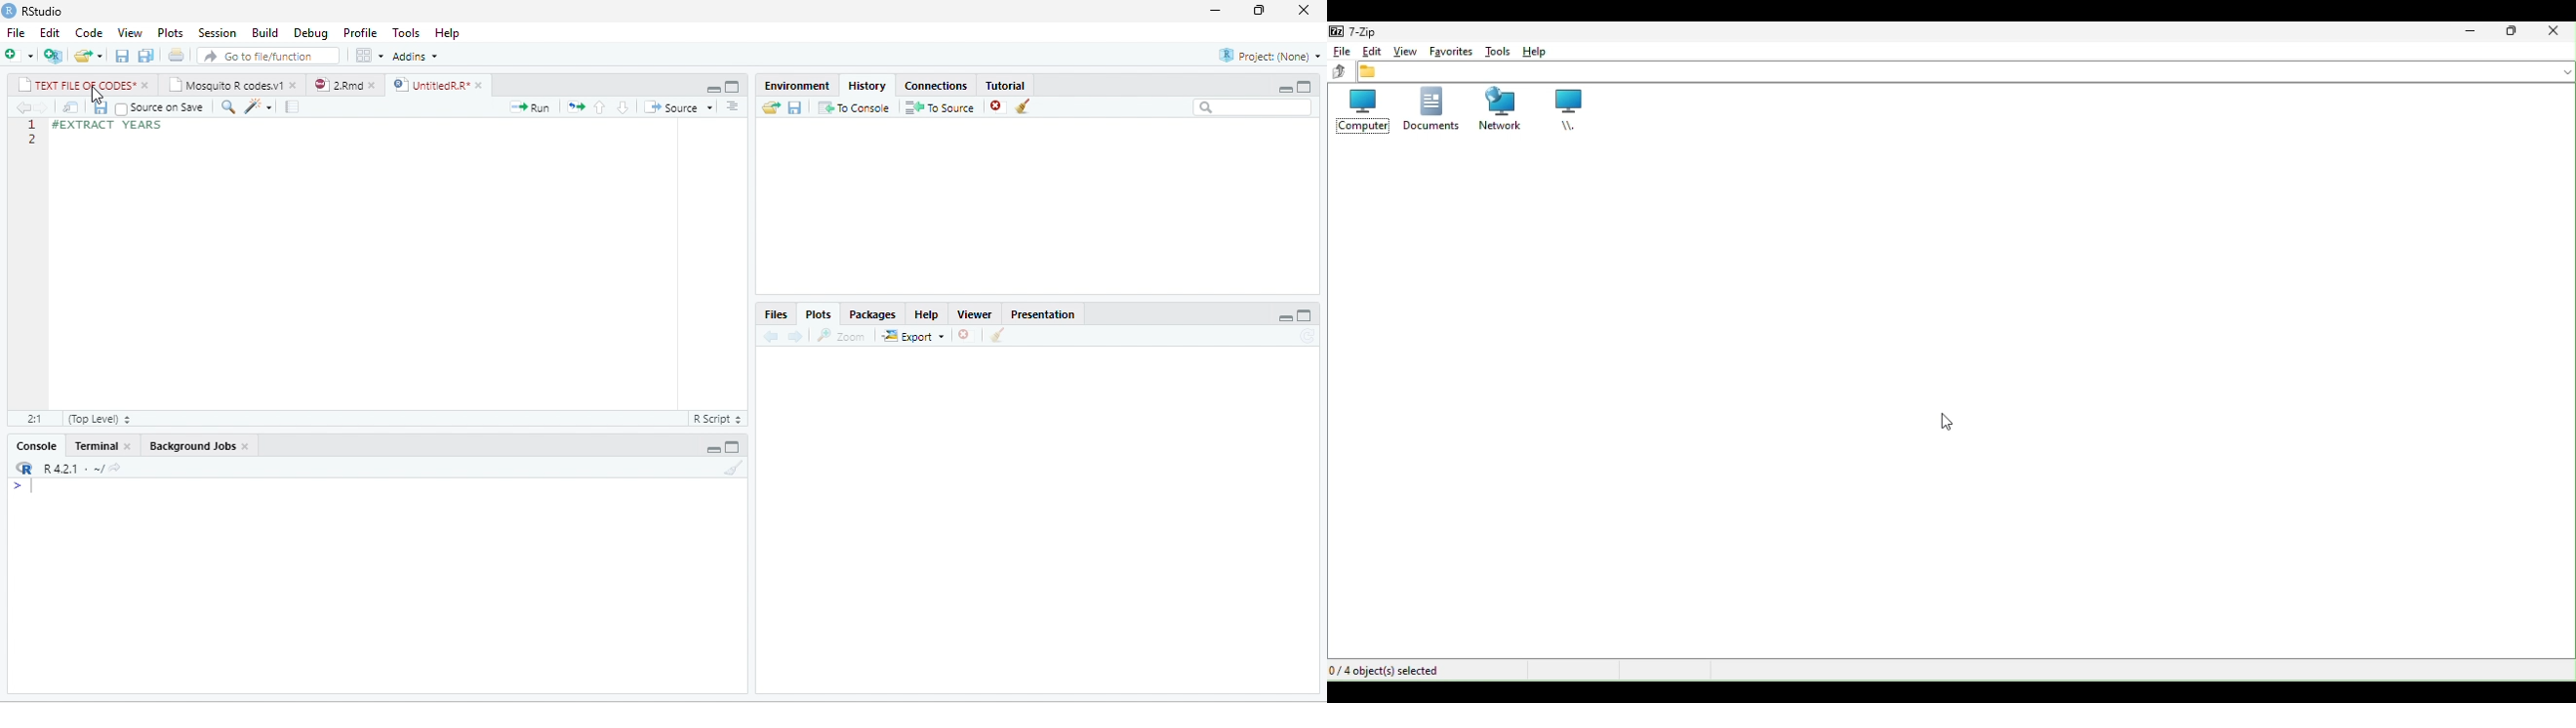 This screenshot has height=728, width=2576. I want to click on save, so click(123, 56).